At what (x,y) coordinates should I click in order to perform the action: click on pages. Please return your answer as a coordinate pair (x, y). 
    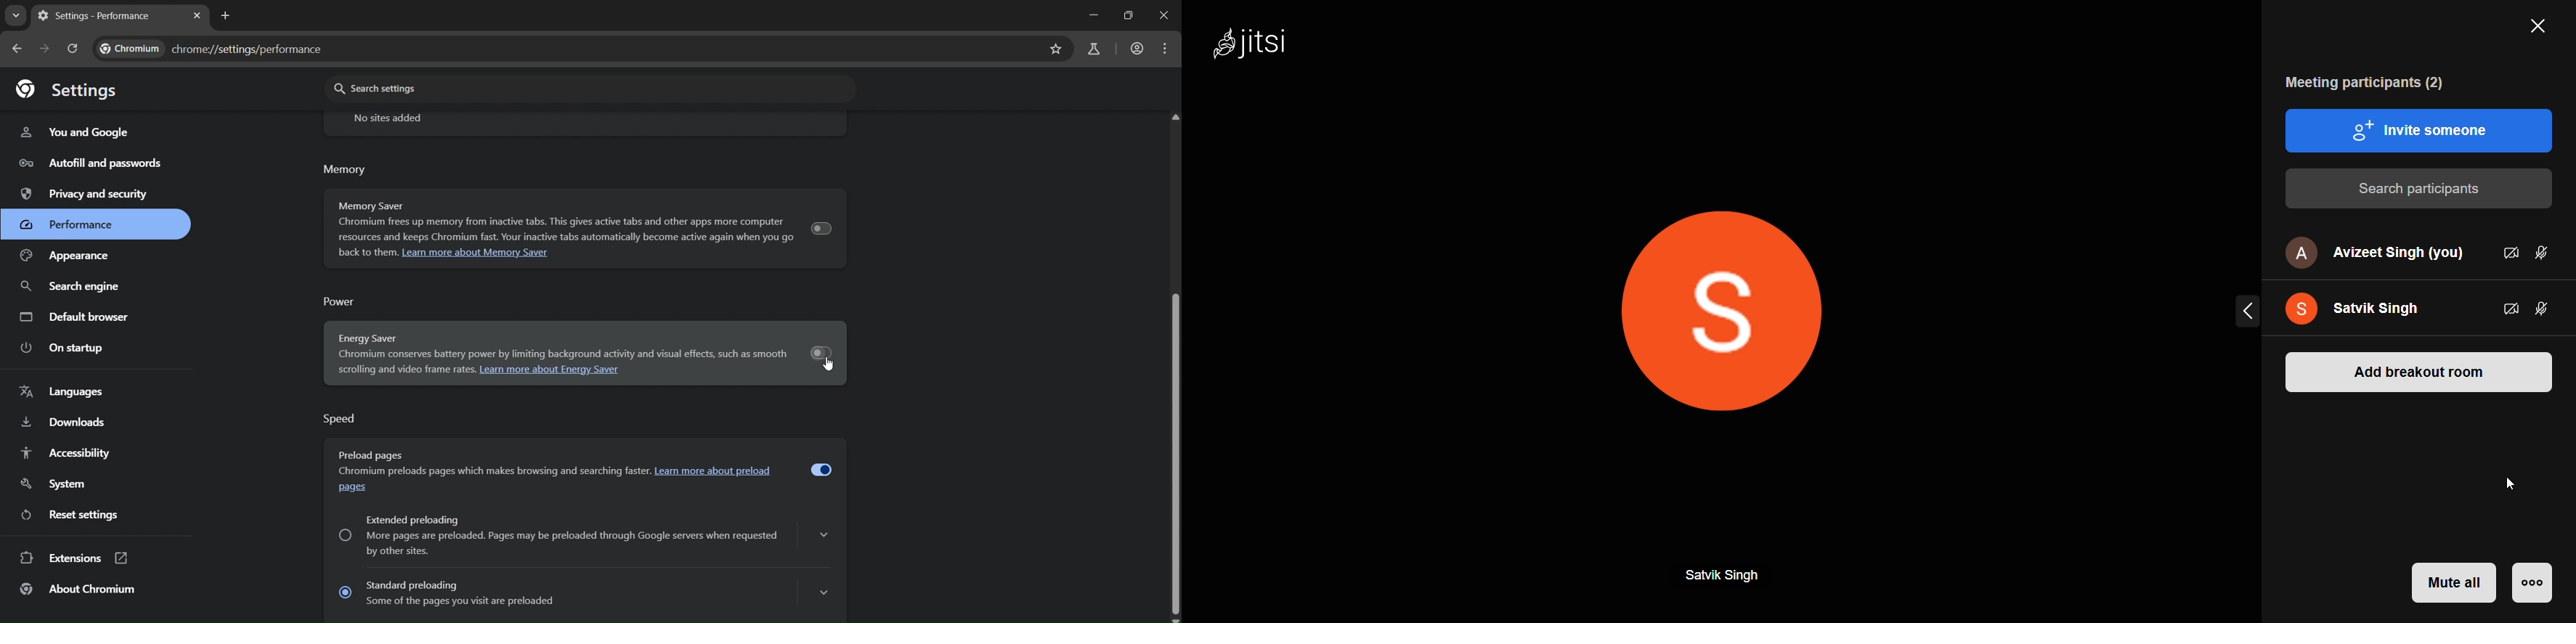
    Looking at the image, I should click on (353, 488).